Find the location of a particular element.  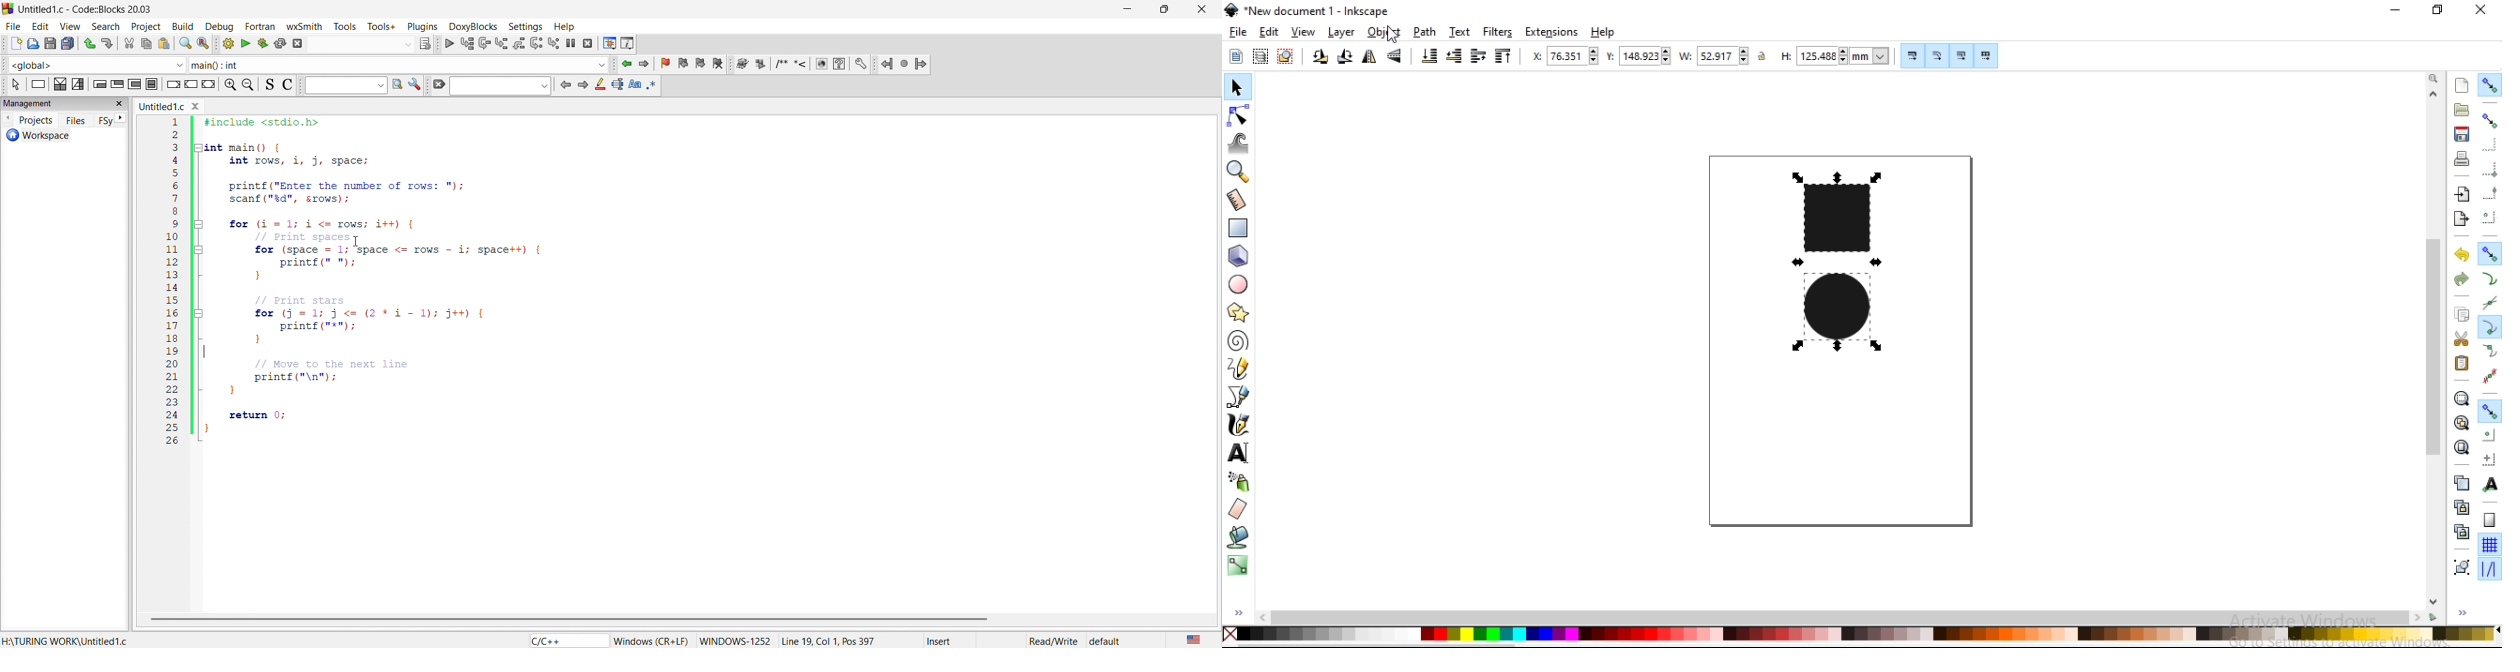

toggle comments is located at coordinates (286, 86).